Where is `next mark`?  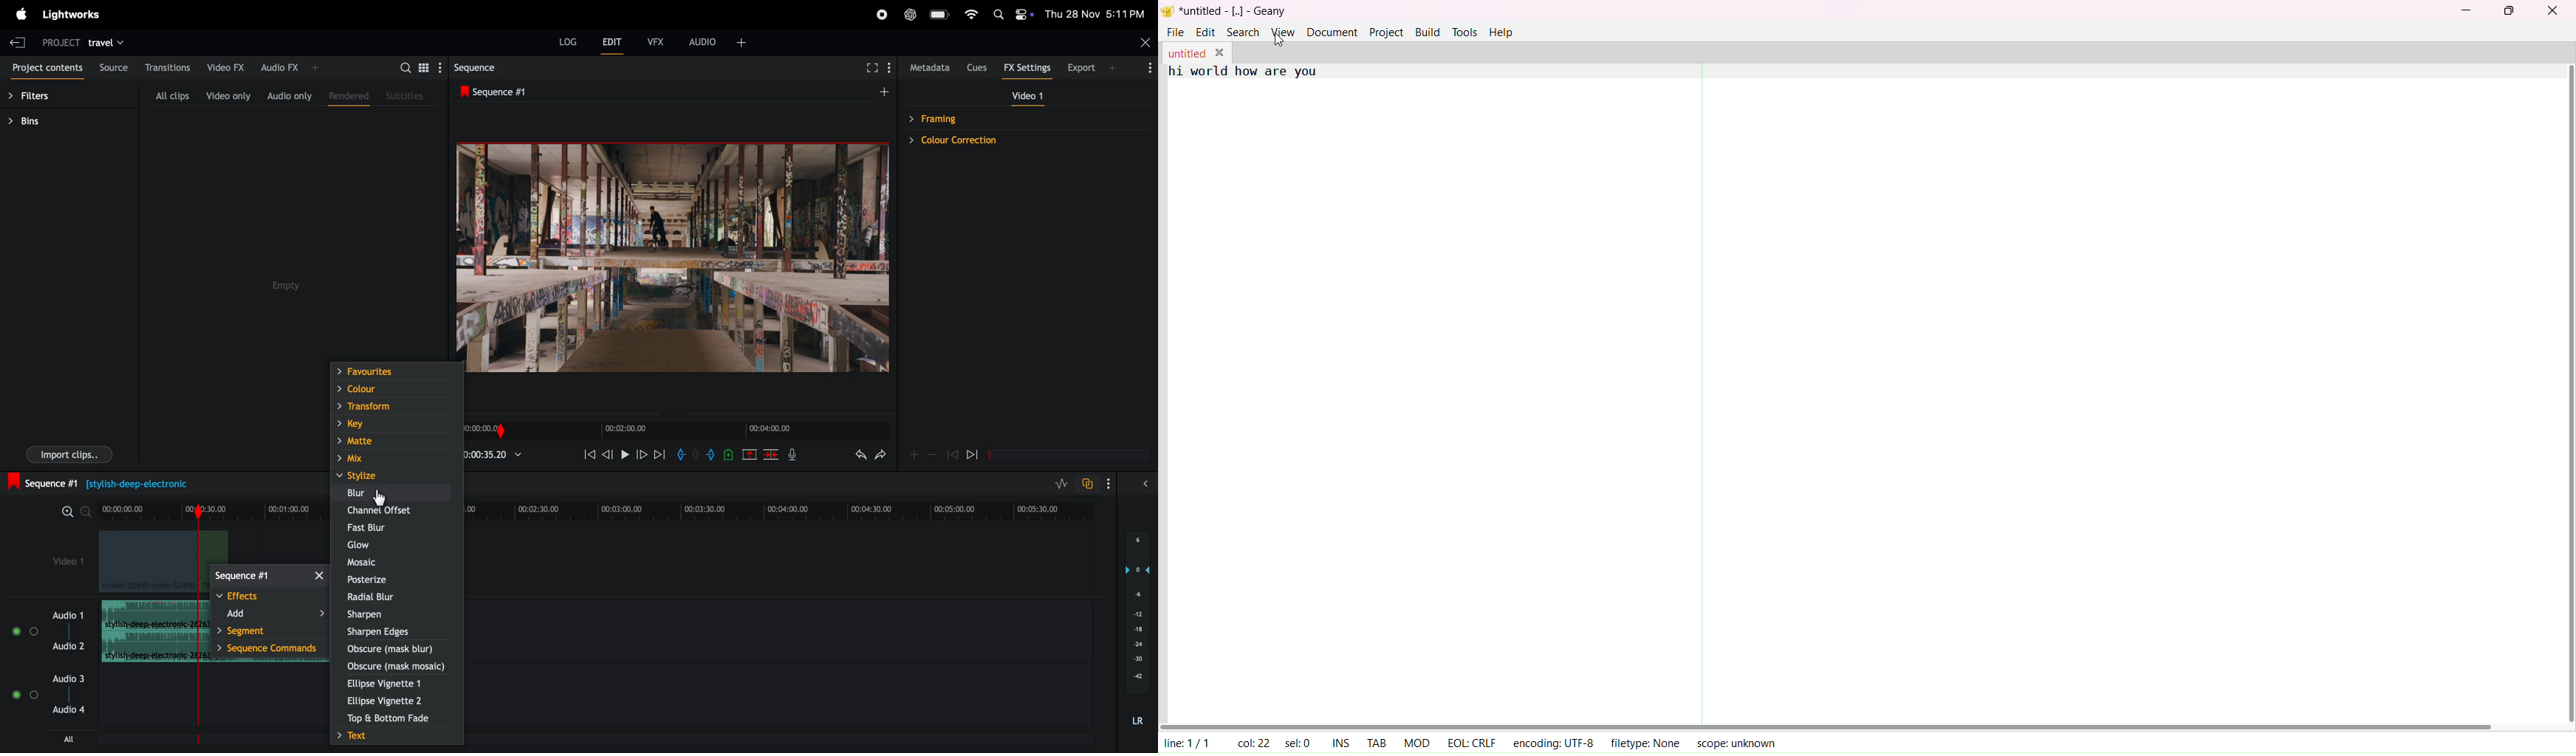
next mark is located at coordinates (660, 454).